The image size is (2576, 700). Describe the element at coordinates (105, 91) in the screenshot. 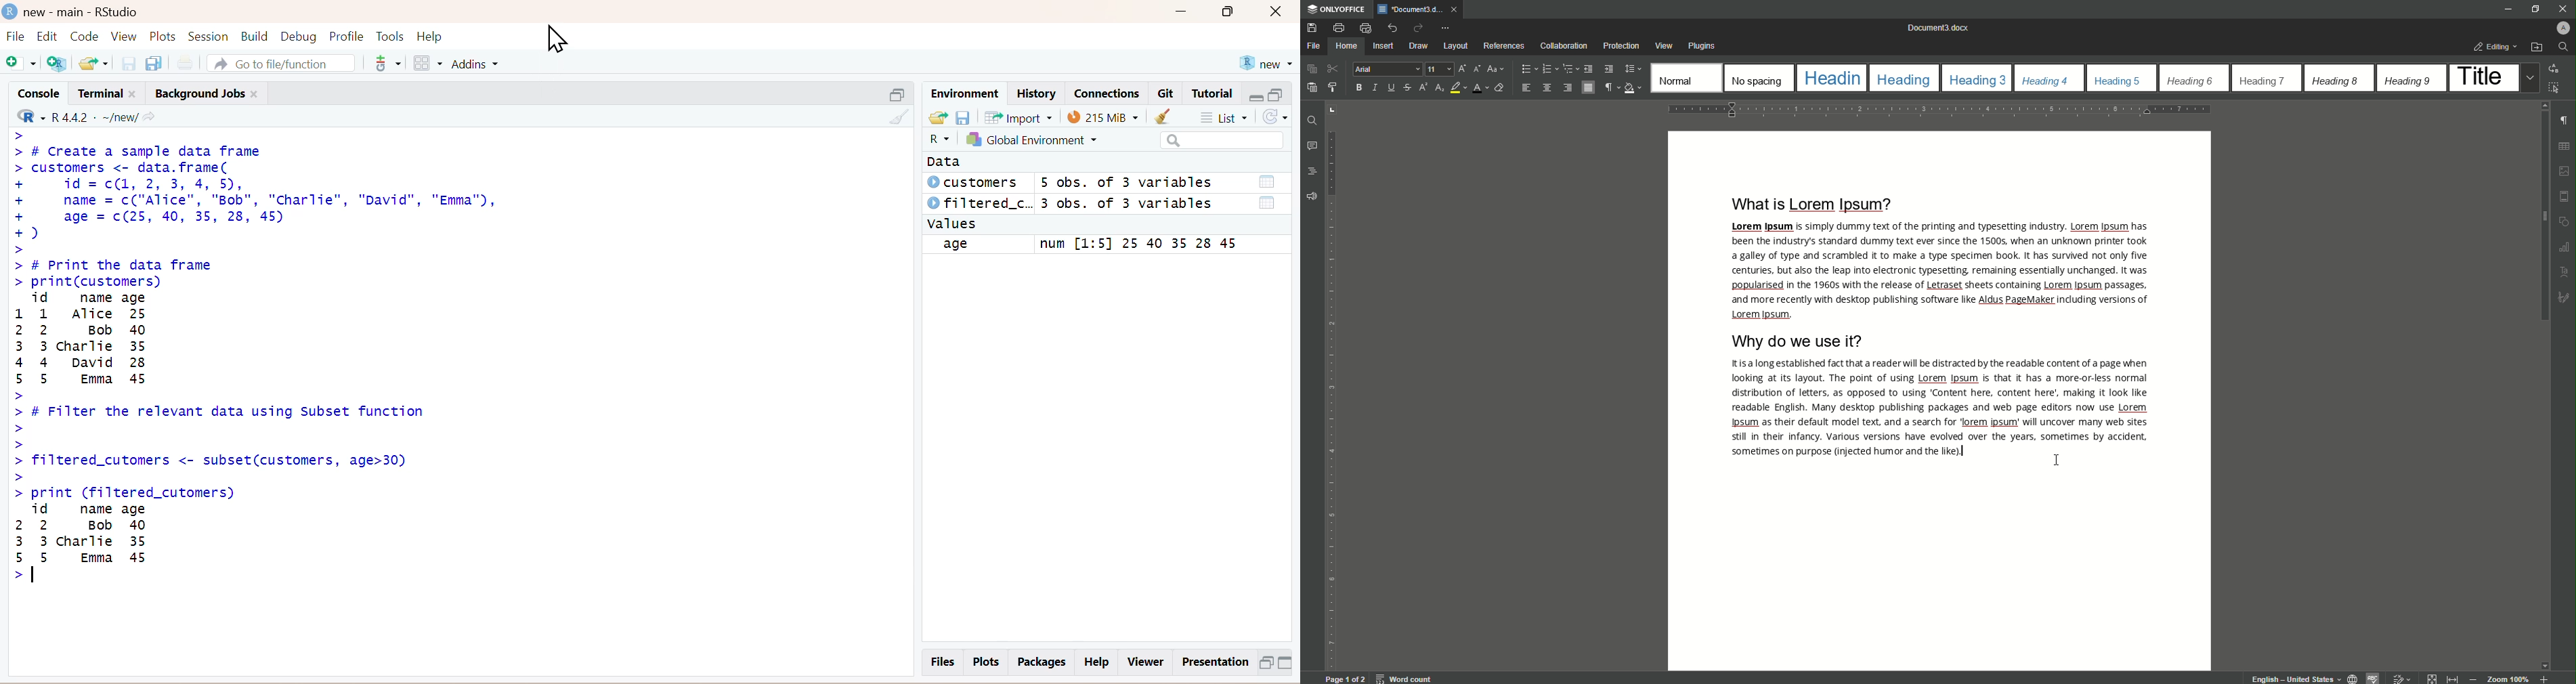

I see `Terminal` at that location.